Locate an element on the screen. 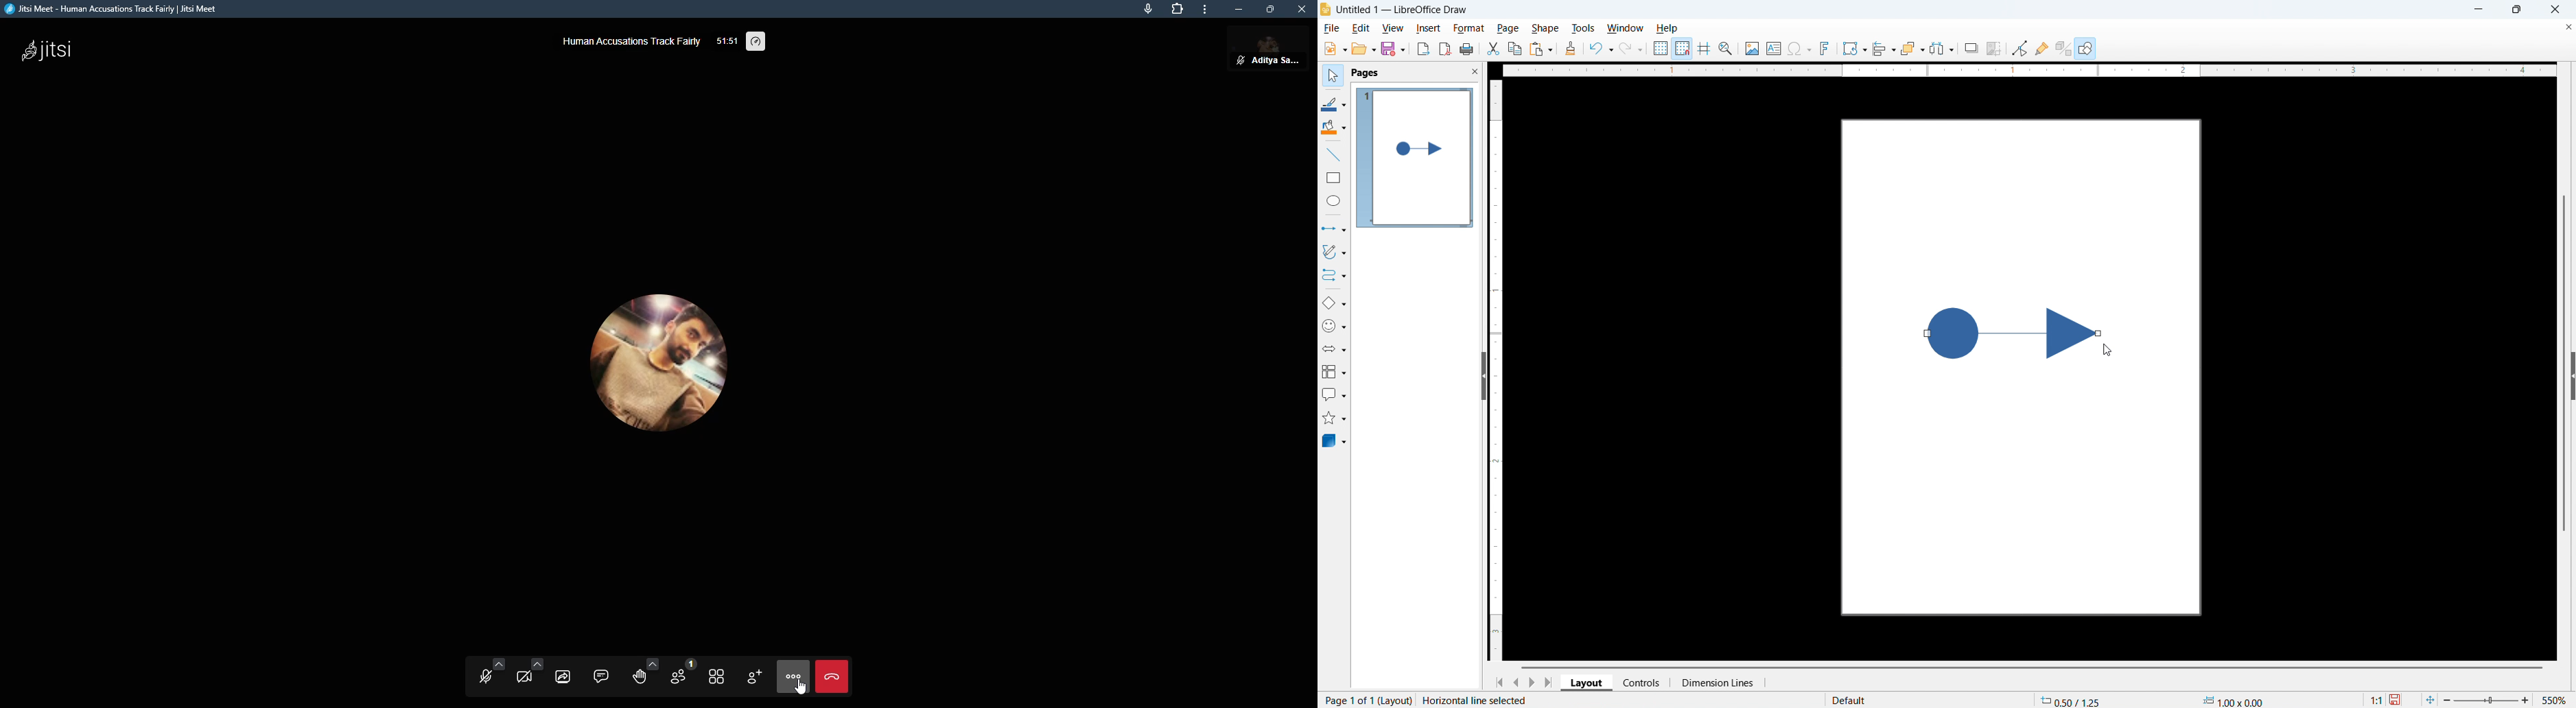 This screenshot has width=2576, height=728. Edit  is located at coordinates (1362, 28).